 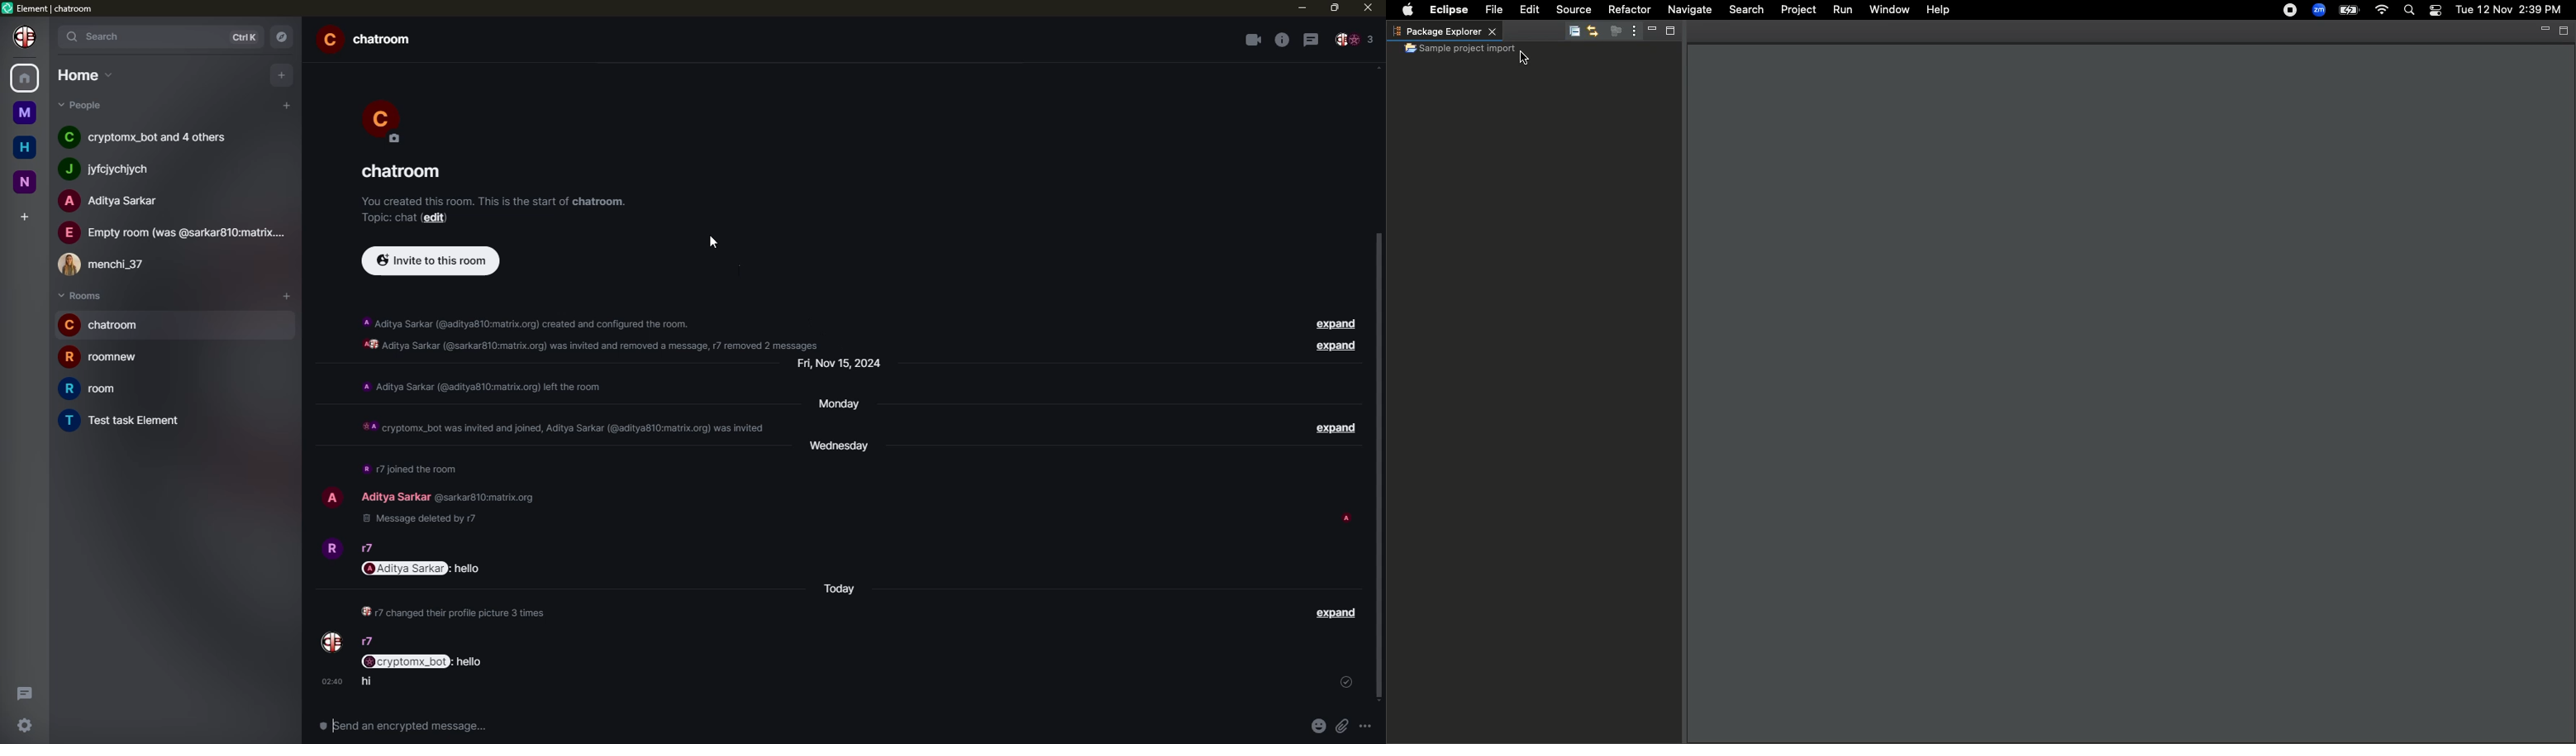 I want to click on ® [Send an encrypted message..., so click(x=400, y=723).